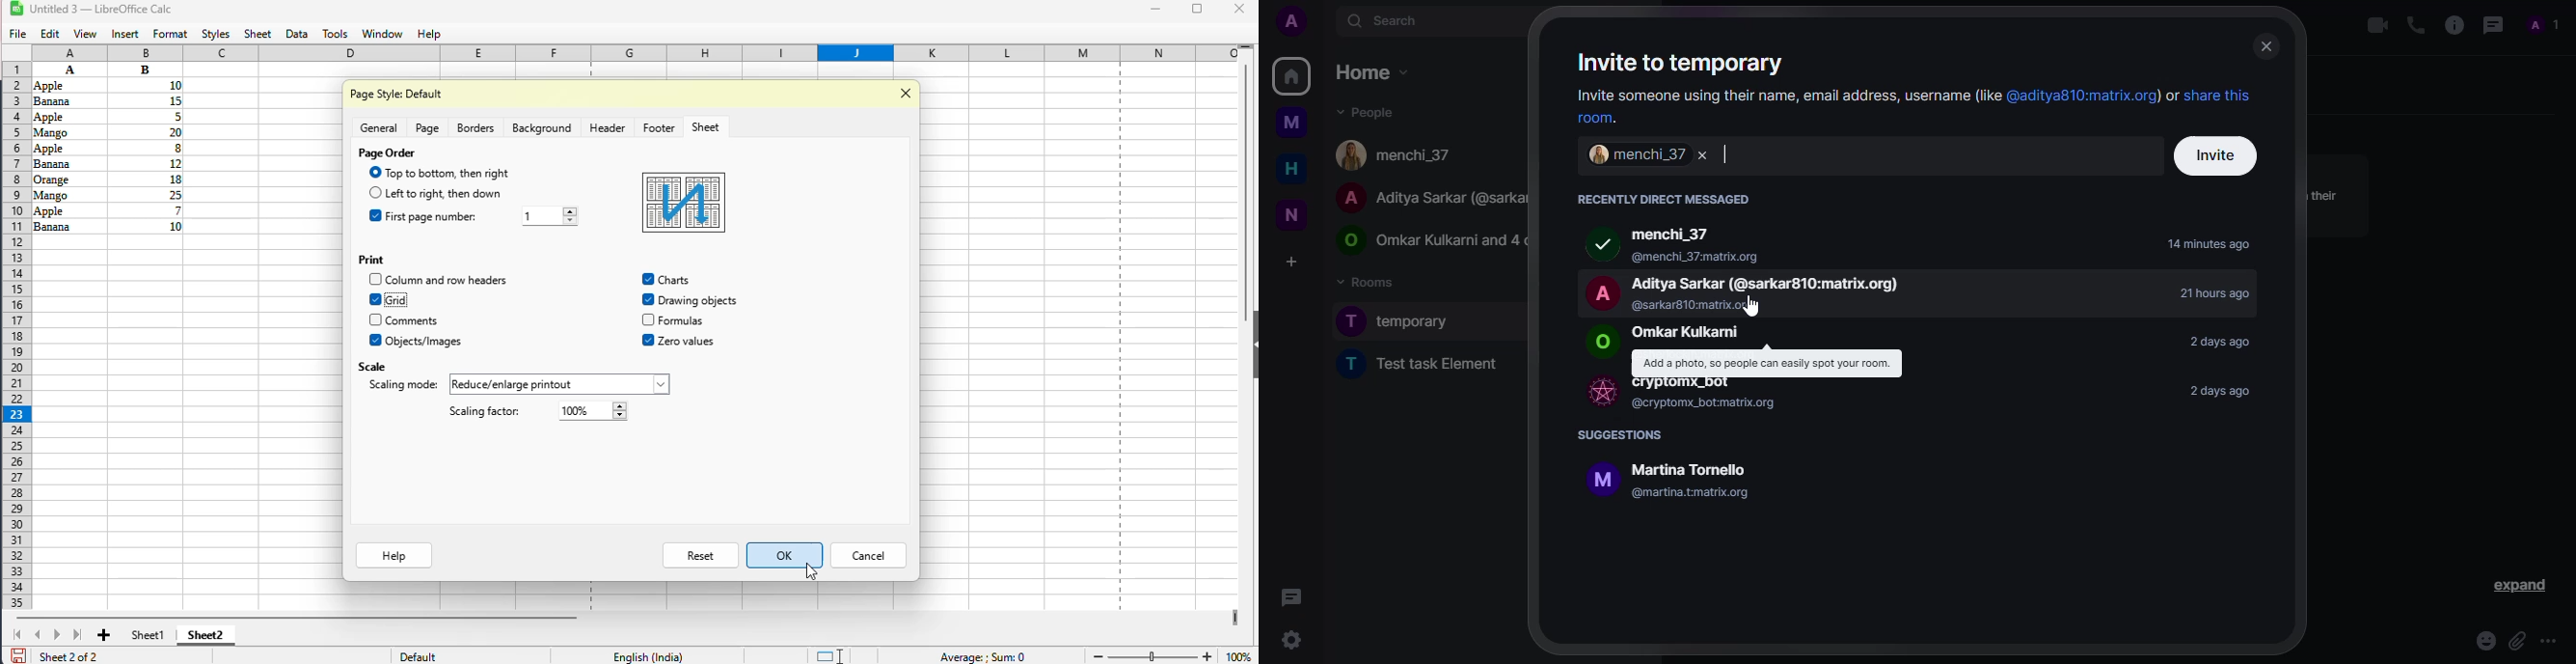 This screenshot has height=672, width=2576. Describe the element at coordinates (2517, 586) in the screenshot. I see `expand` at that location.